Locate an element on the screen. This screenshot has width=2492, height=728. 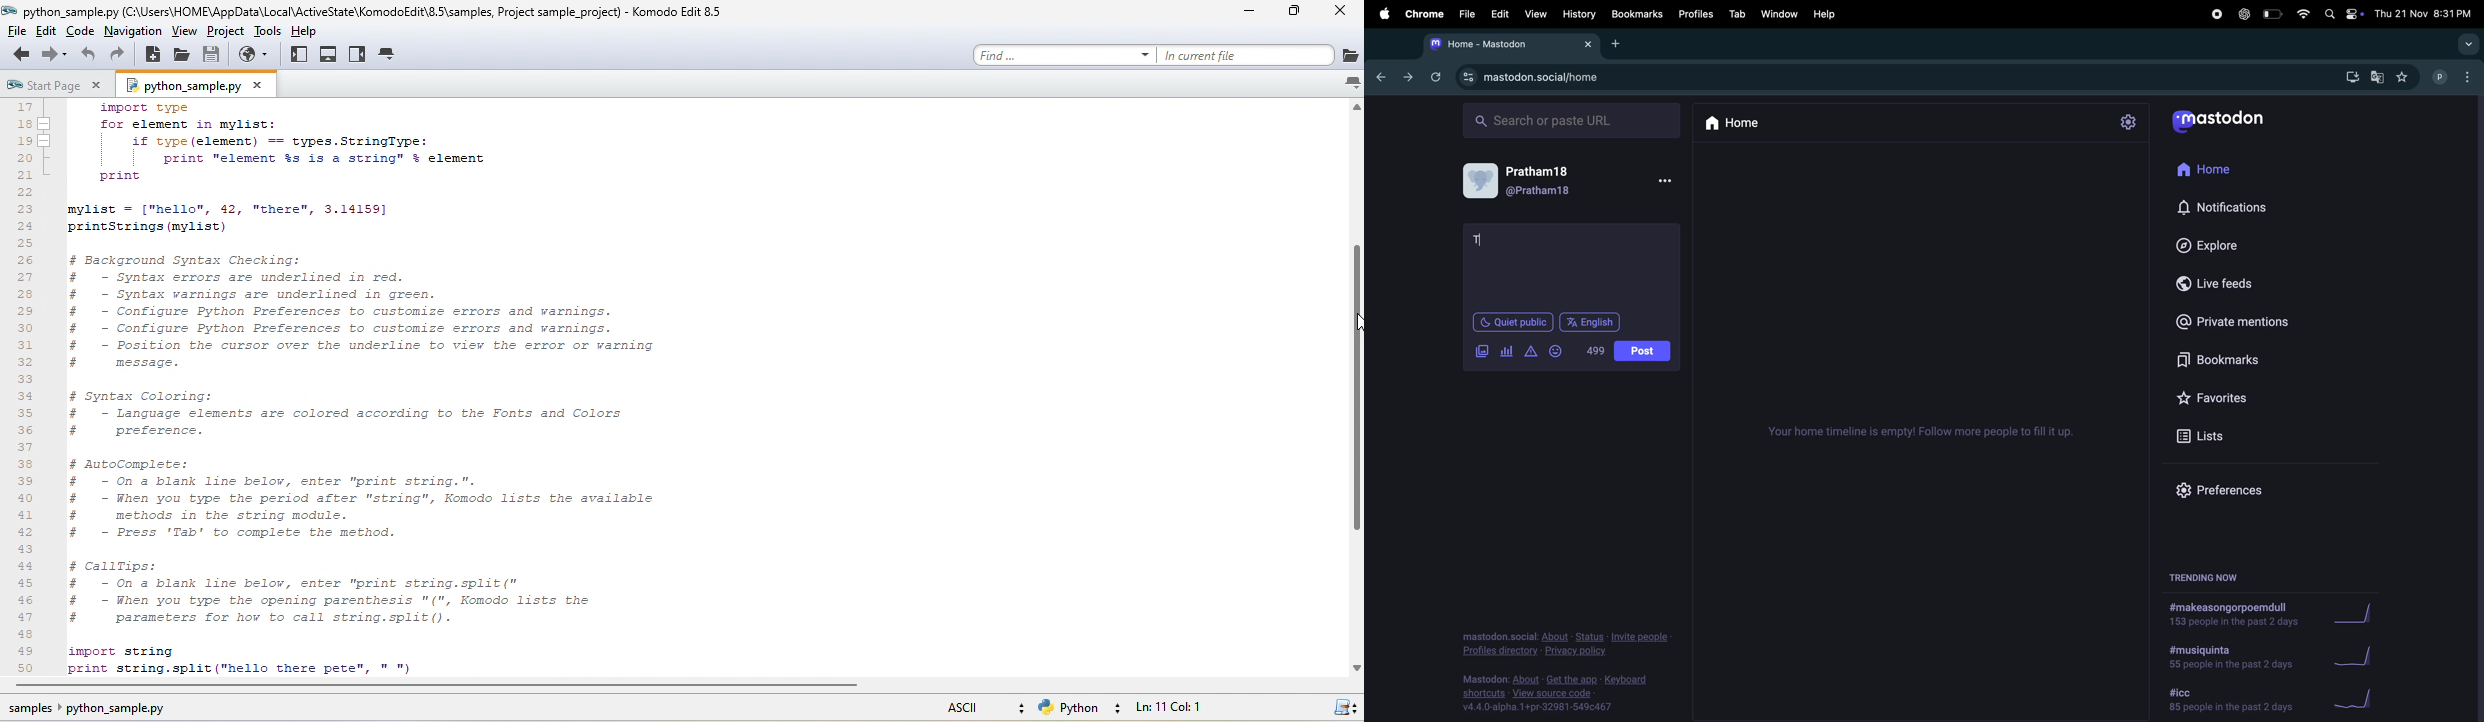
window is located at coordinates (1779, 13).